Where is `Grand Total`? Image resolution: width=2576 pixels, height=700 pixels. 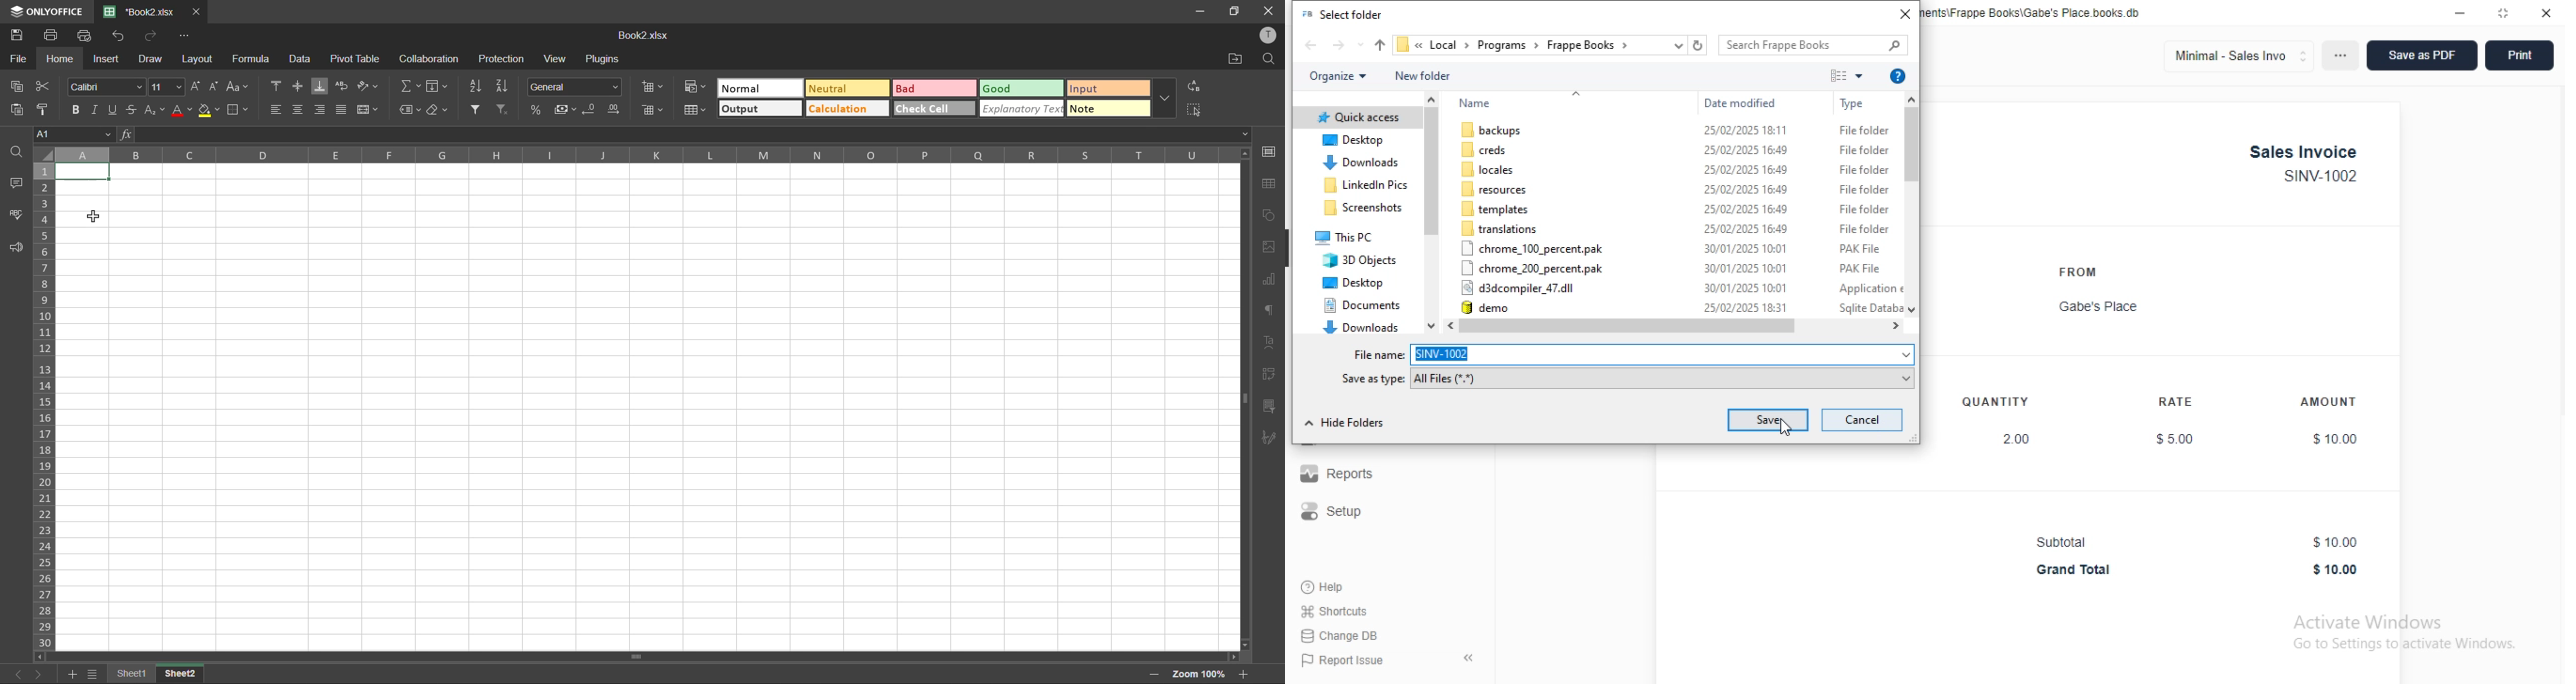
Grand Total is located at coordinates (2075, 570).